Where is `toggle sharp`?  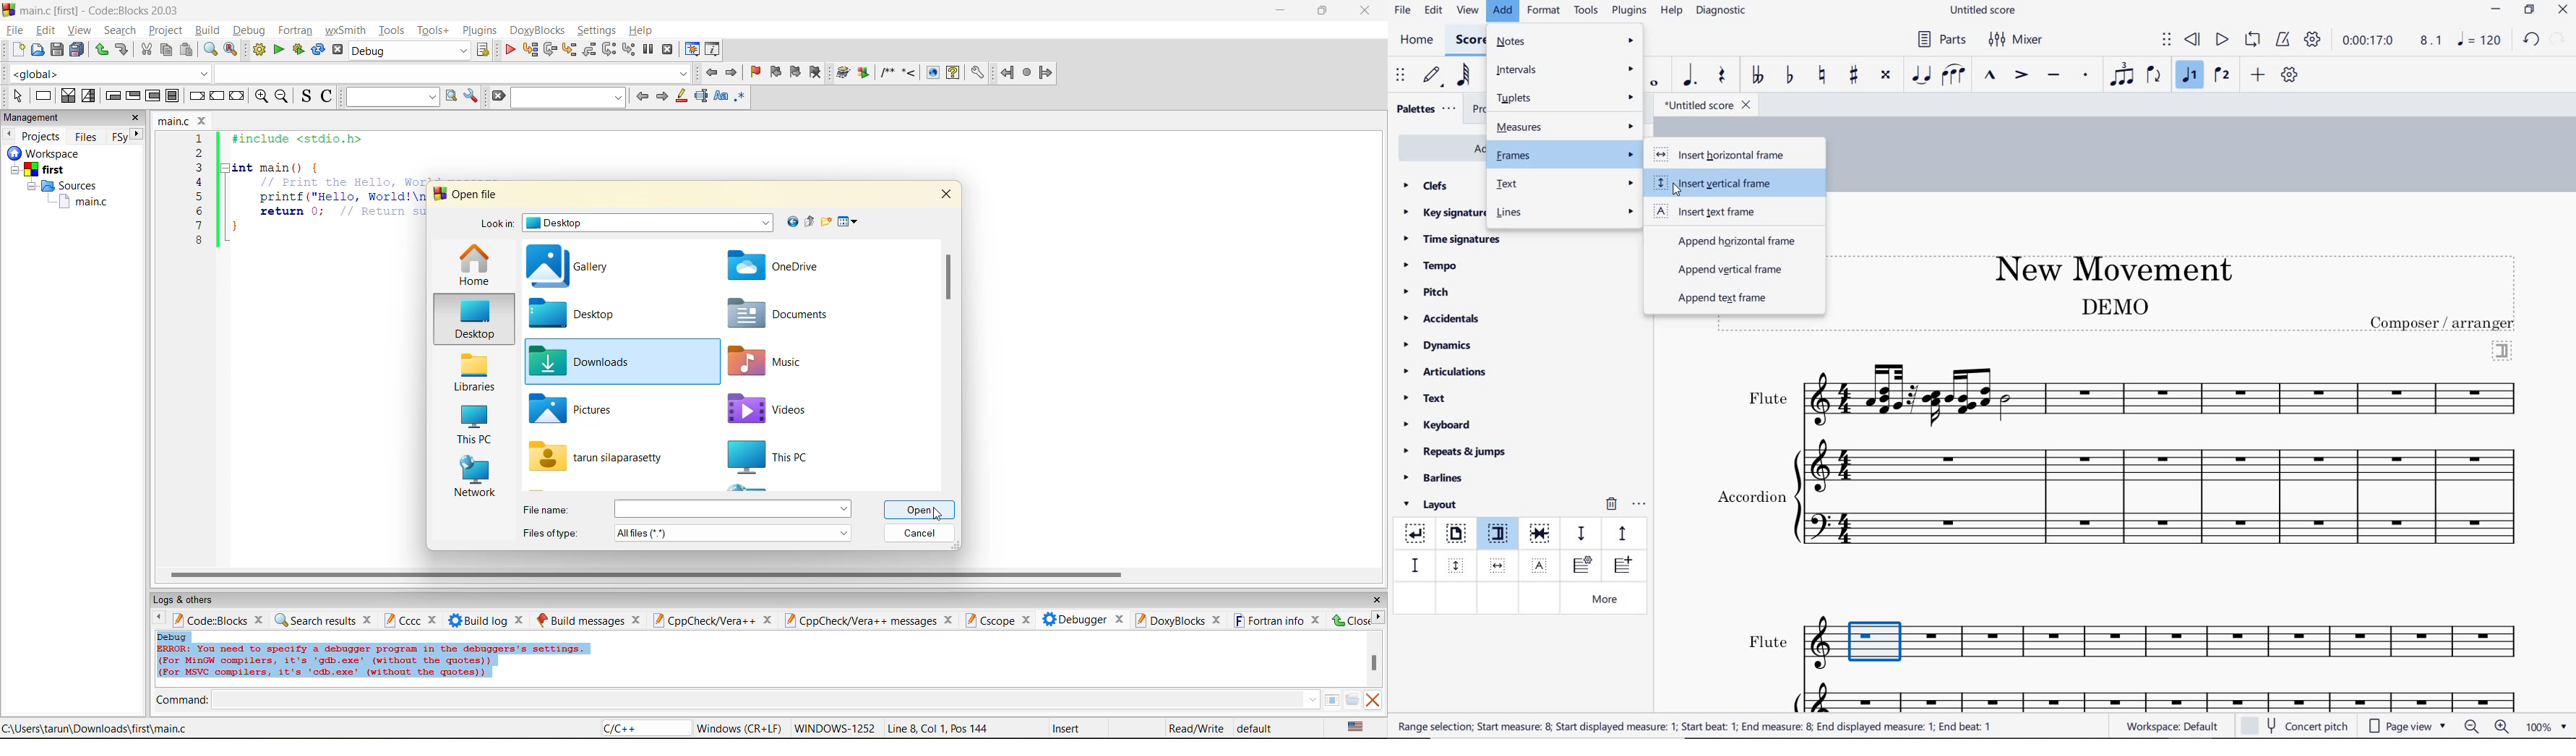
toggle sharp is located at coordinates (1855, 76).